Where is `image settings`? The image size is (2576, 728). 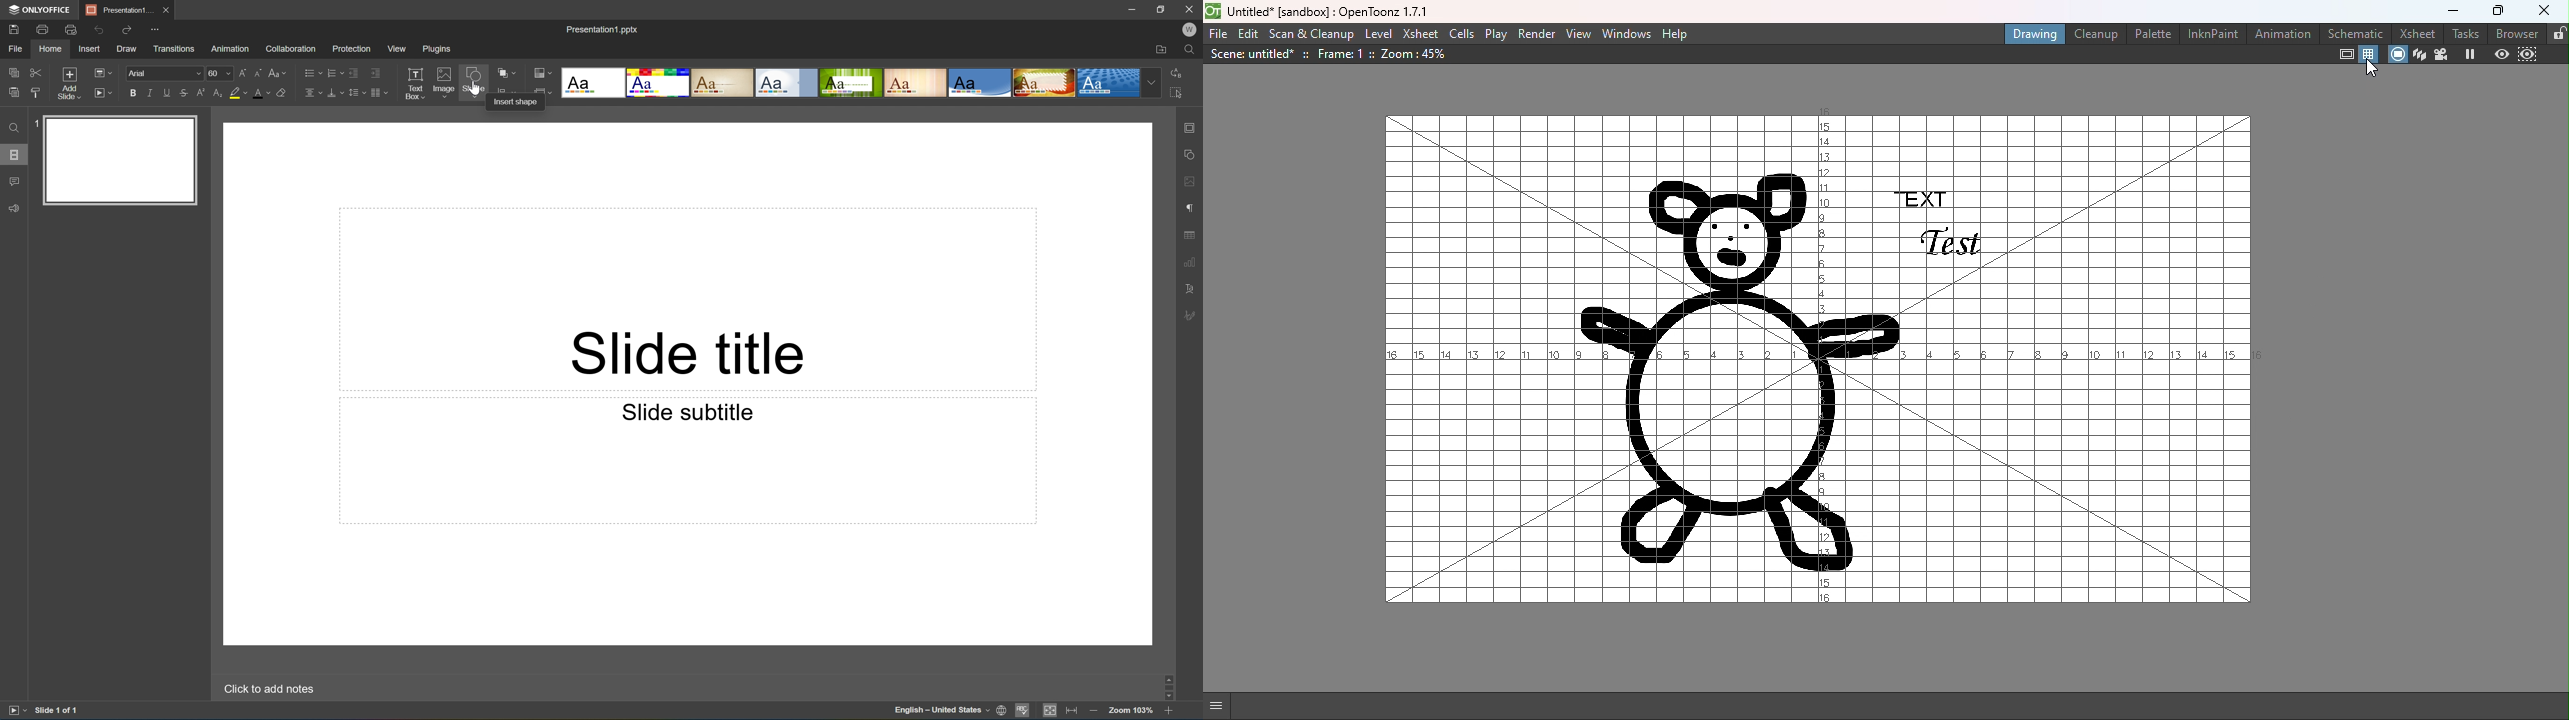
image settings is located at coordinates (1189, 184).